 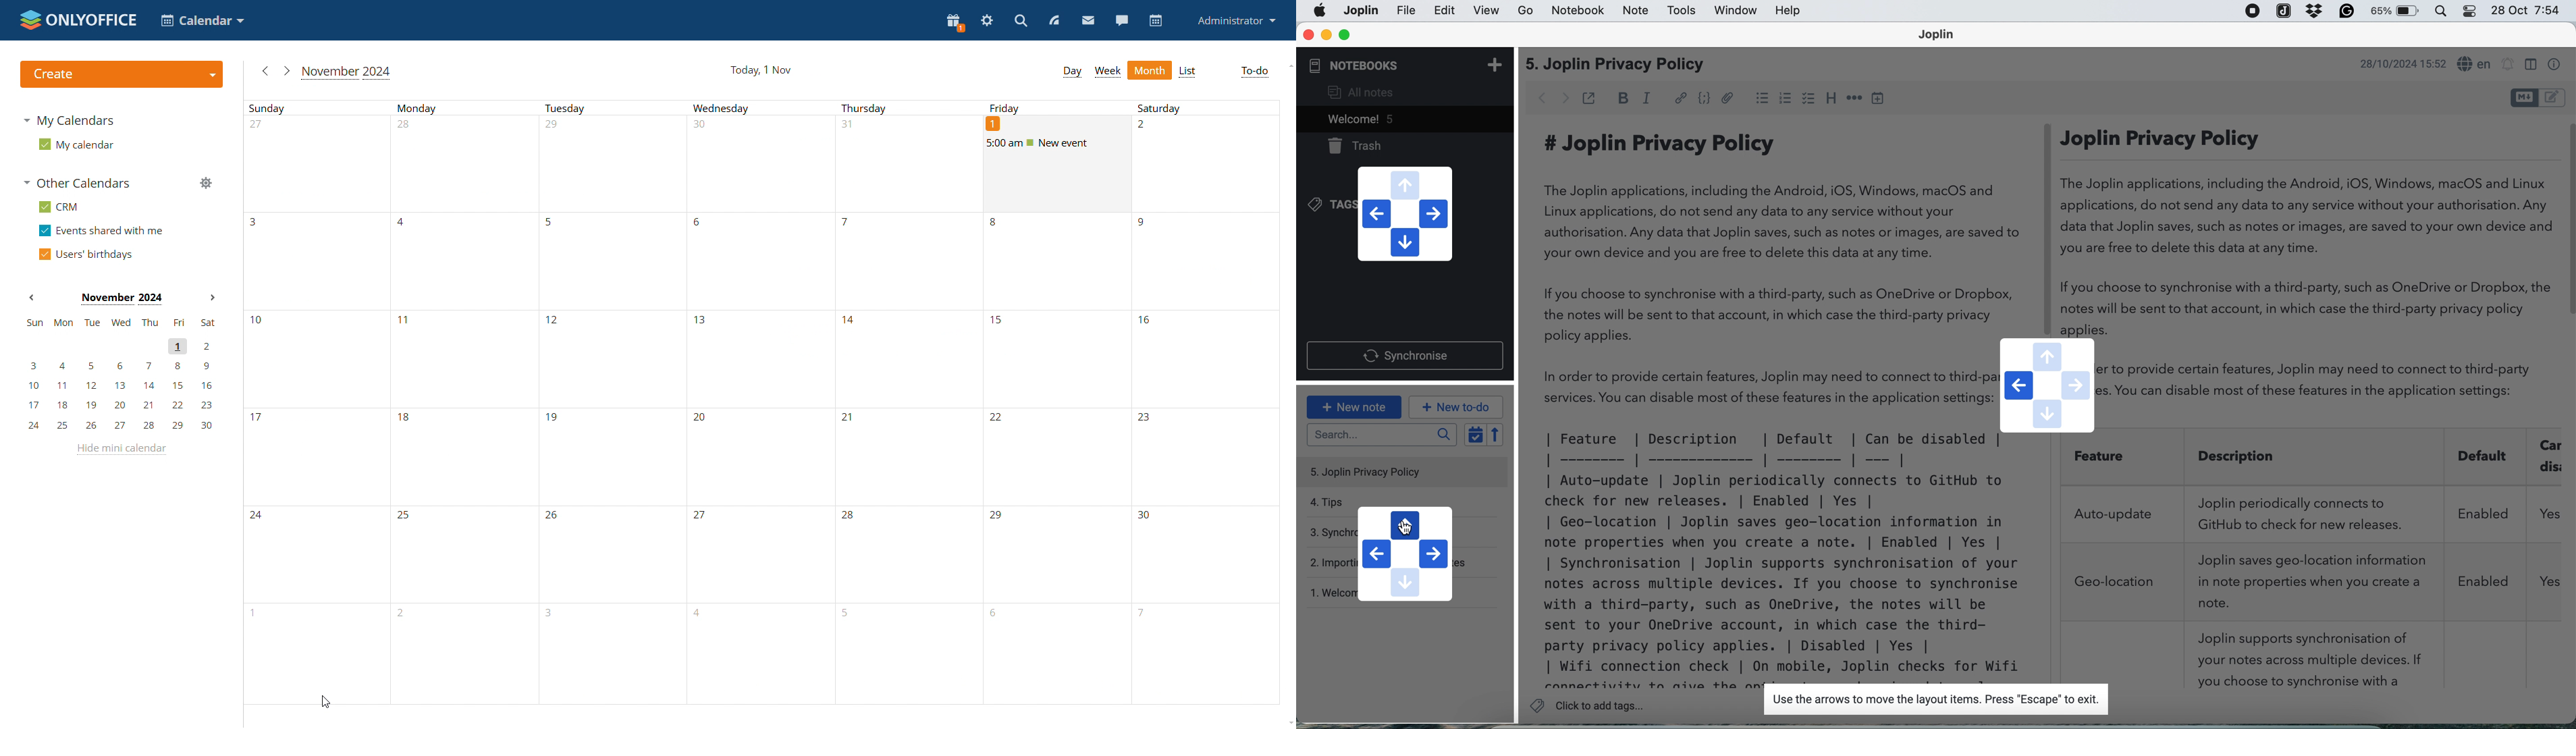 I want to click on minimise, so click(x=1327, y=35).